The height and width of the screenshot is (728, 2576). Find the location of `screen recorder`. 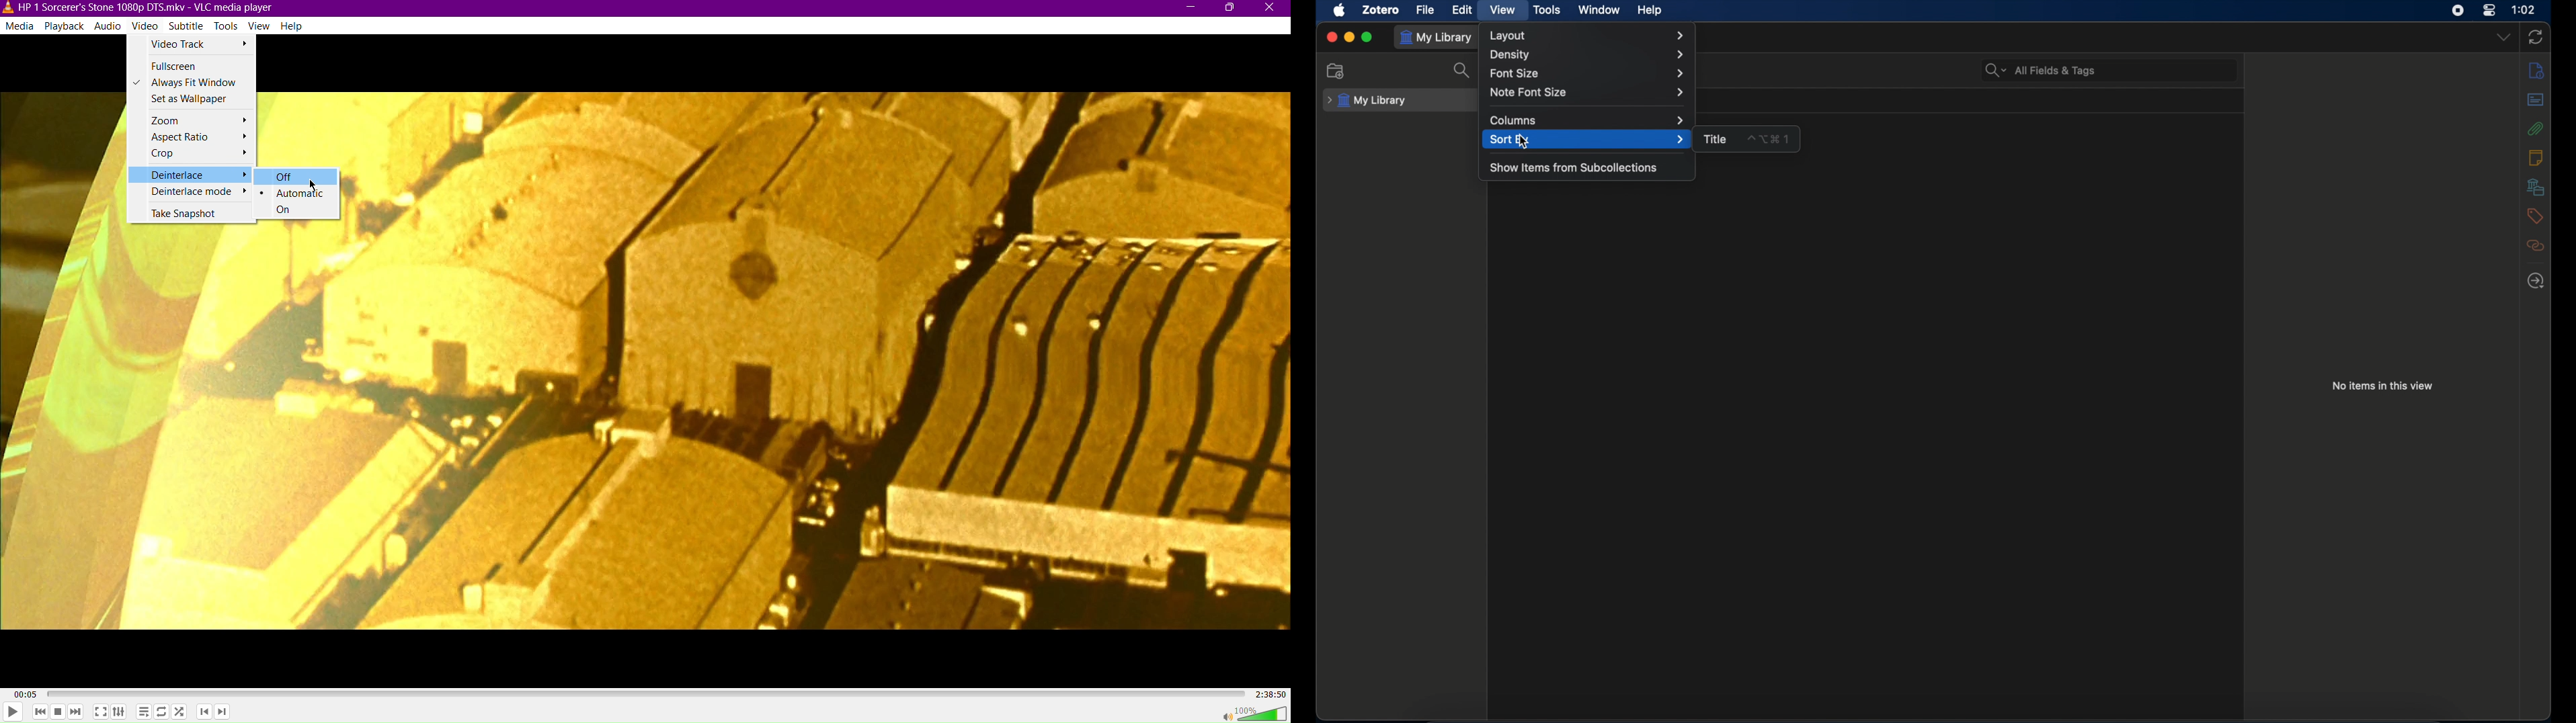

screen recorder is located at coordinates (2459, 11).